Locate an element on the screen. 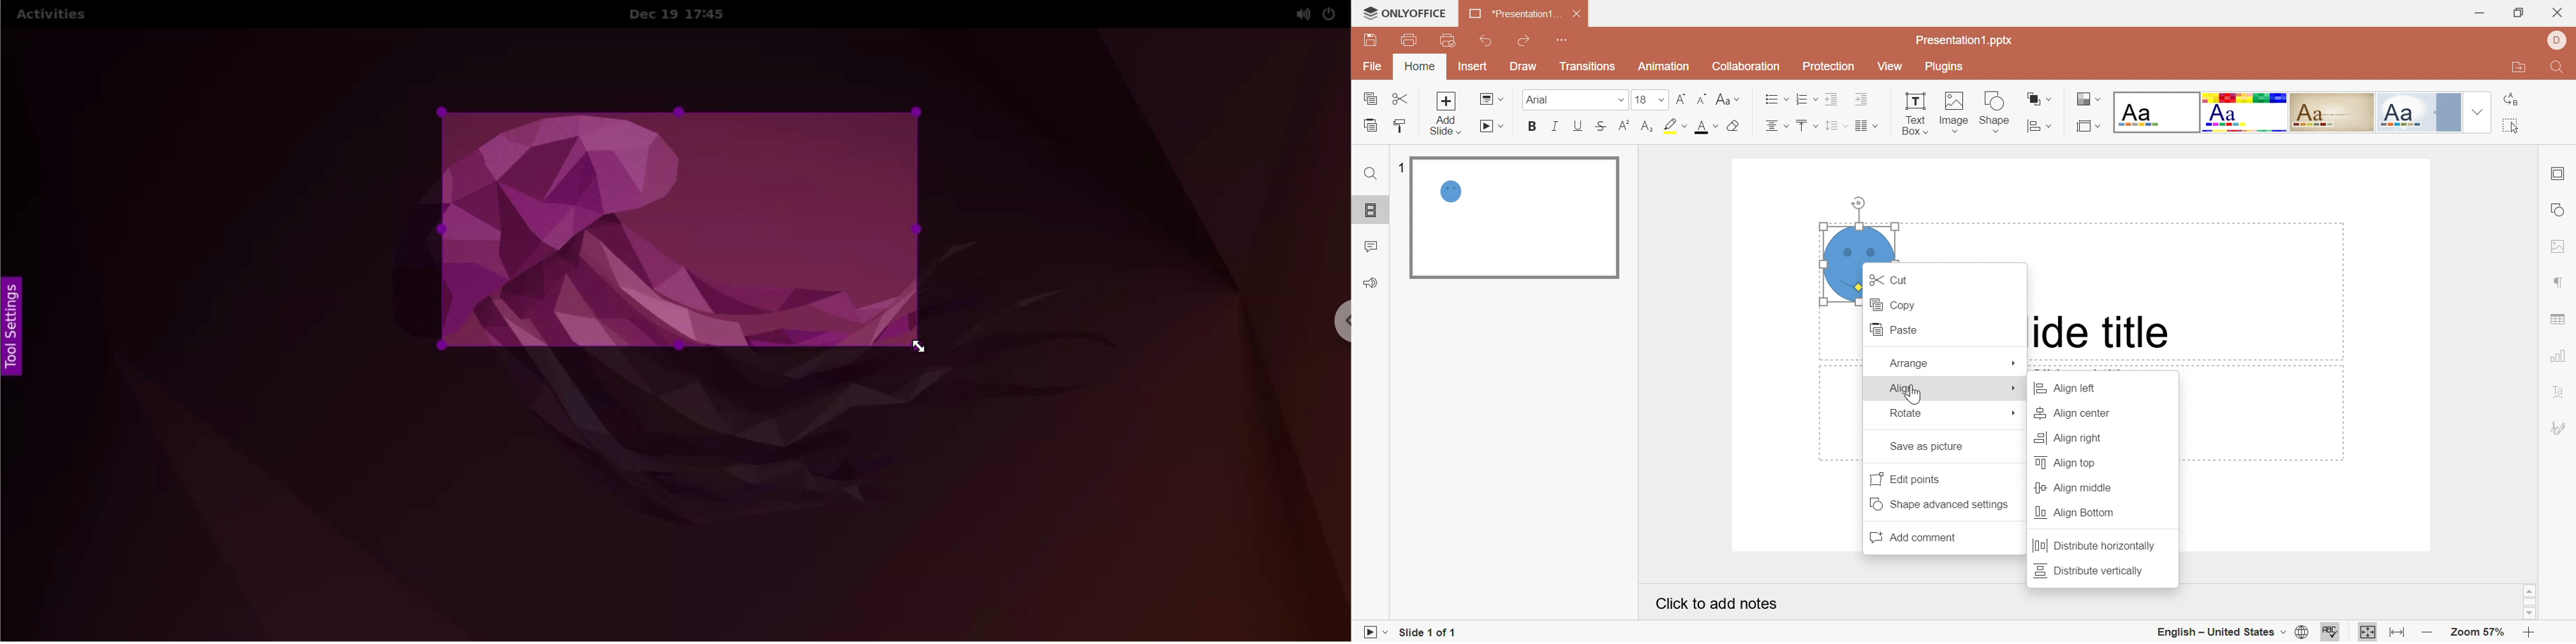 This screenshot has width=2576, height=644. Select slide size is located at coordinates (2088, 126).